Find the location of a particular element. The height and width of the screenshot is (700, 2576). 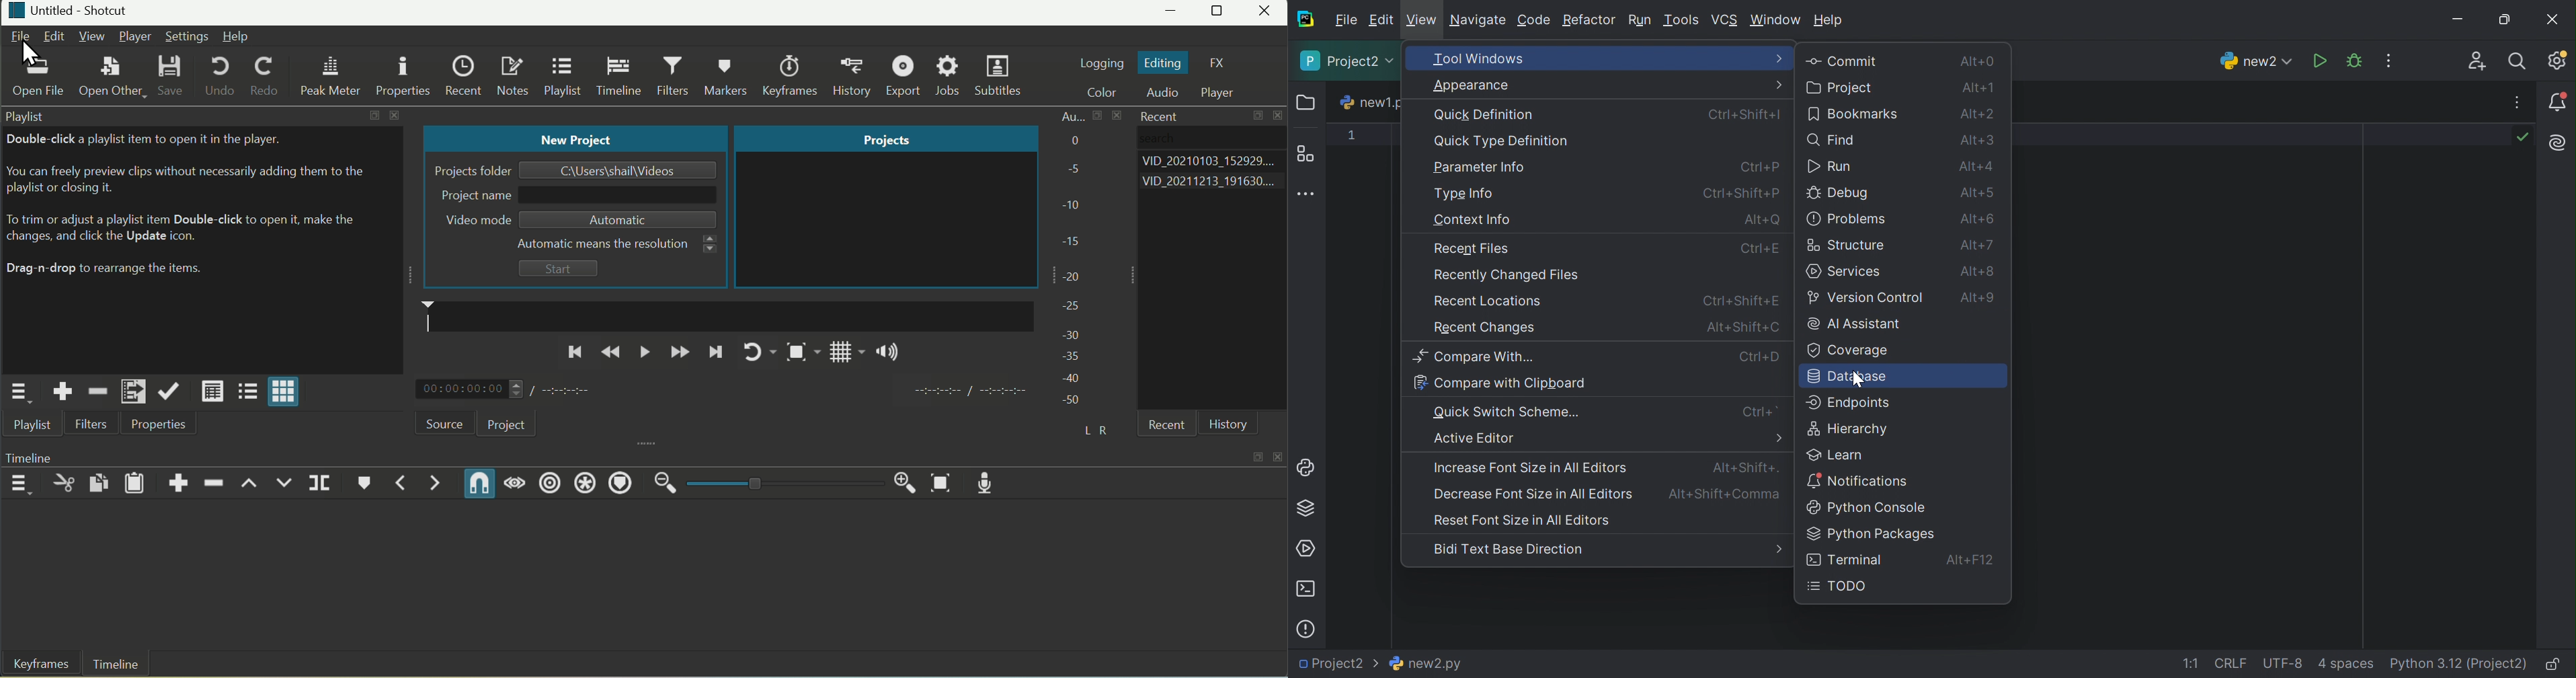

Timeline is located at coordinates (116, 665).